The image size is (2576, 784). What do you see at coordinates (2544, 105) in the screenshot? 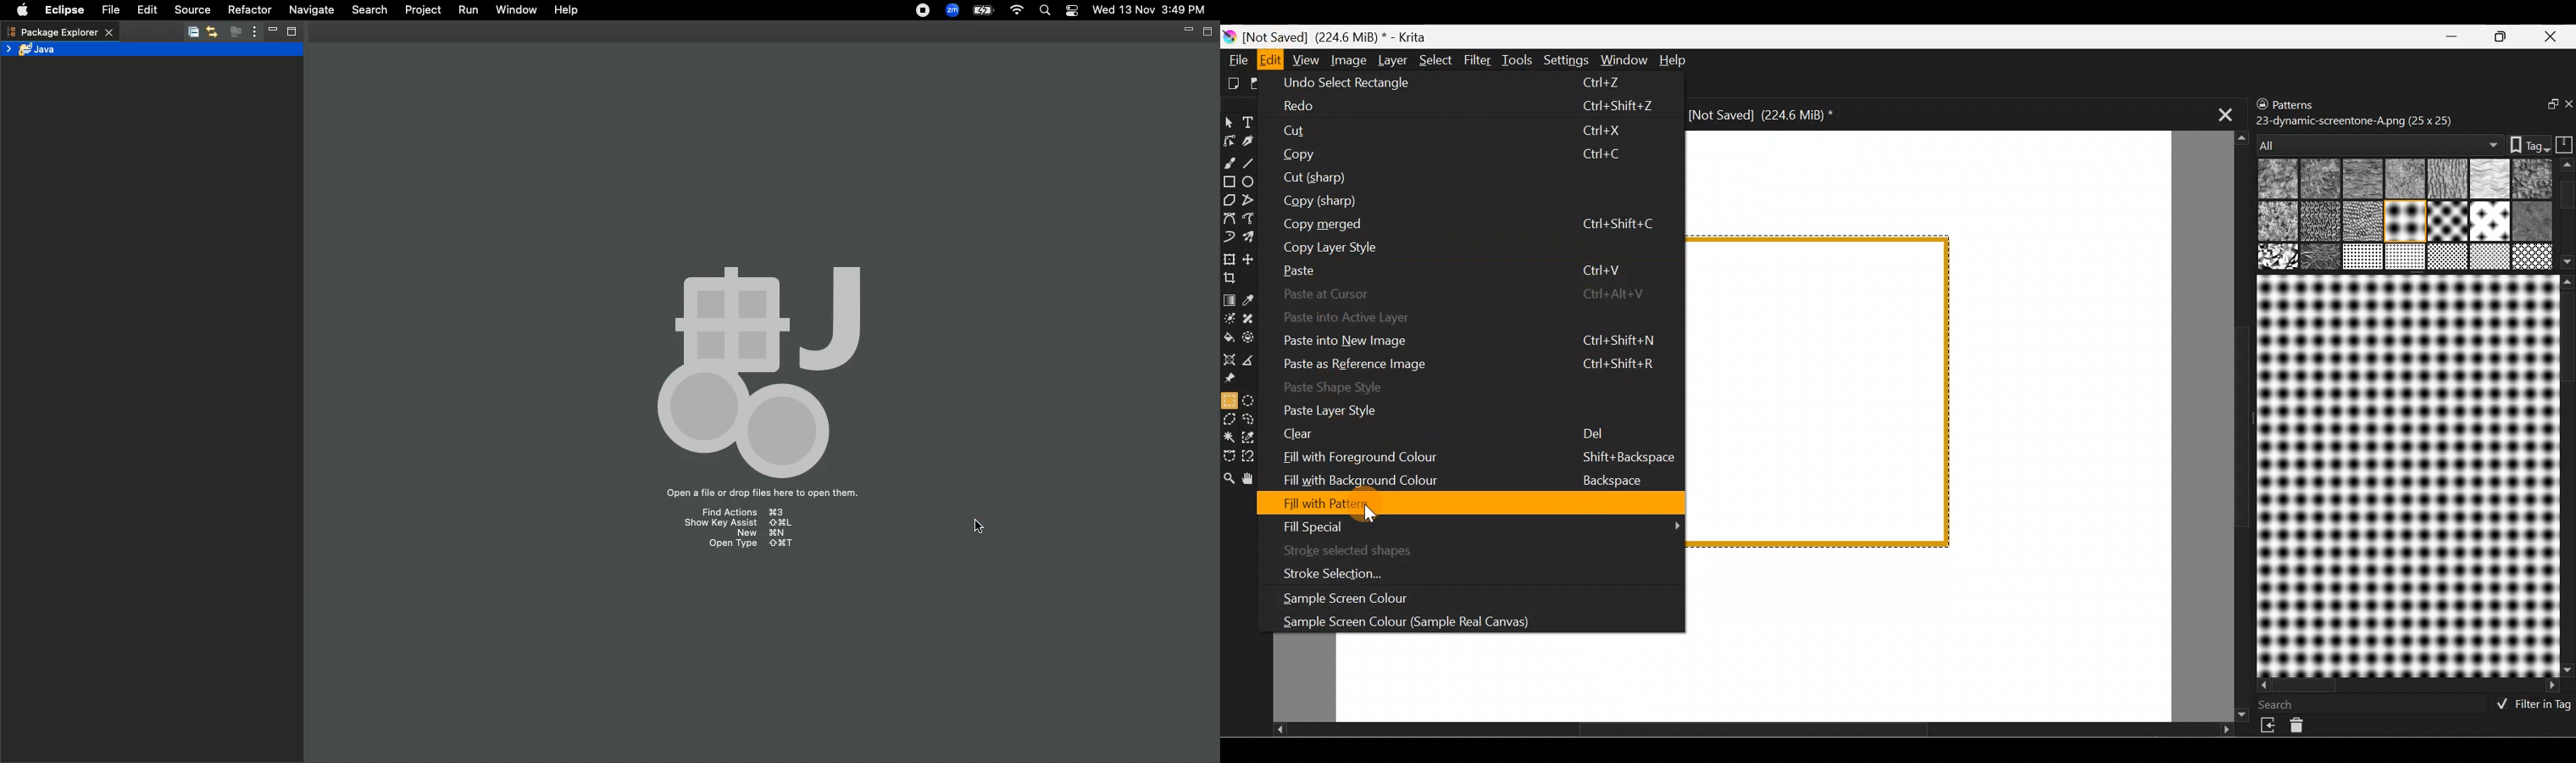
I see `Float docker` at bounding box center [2544, 105].